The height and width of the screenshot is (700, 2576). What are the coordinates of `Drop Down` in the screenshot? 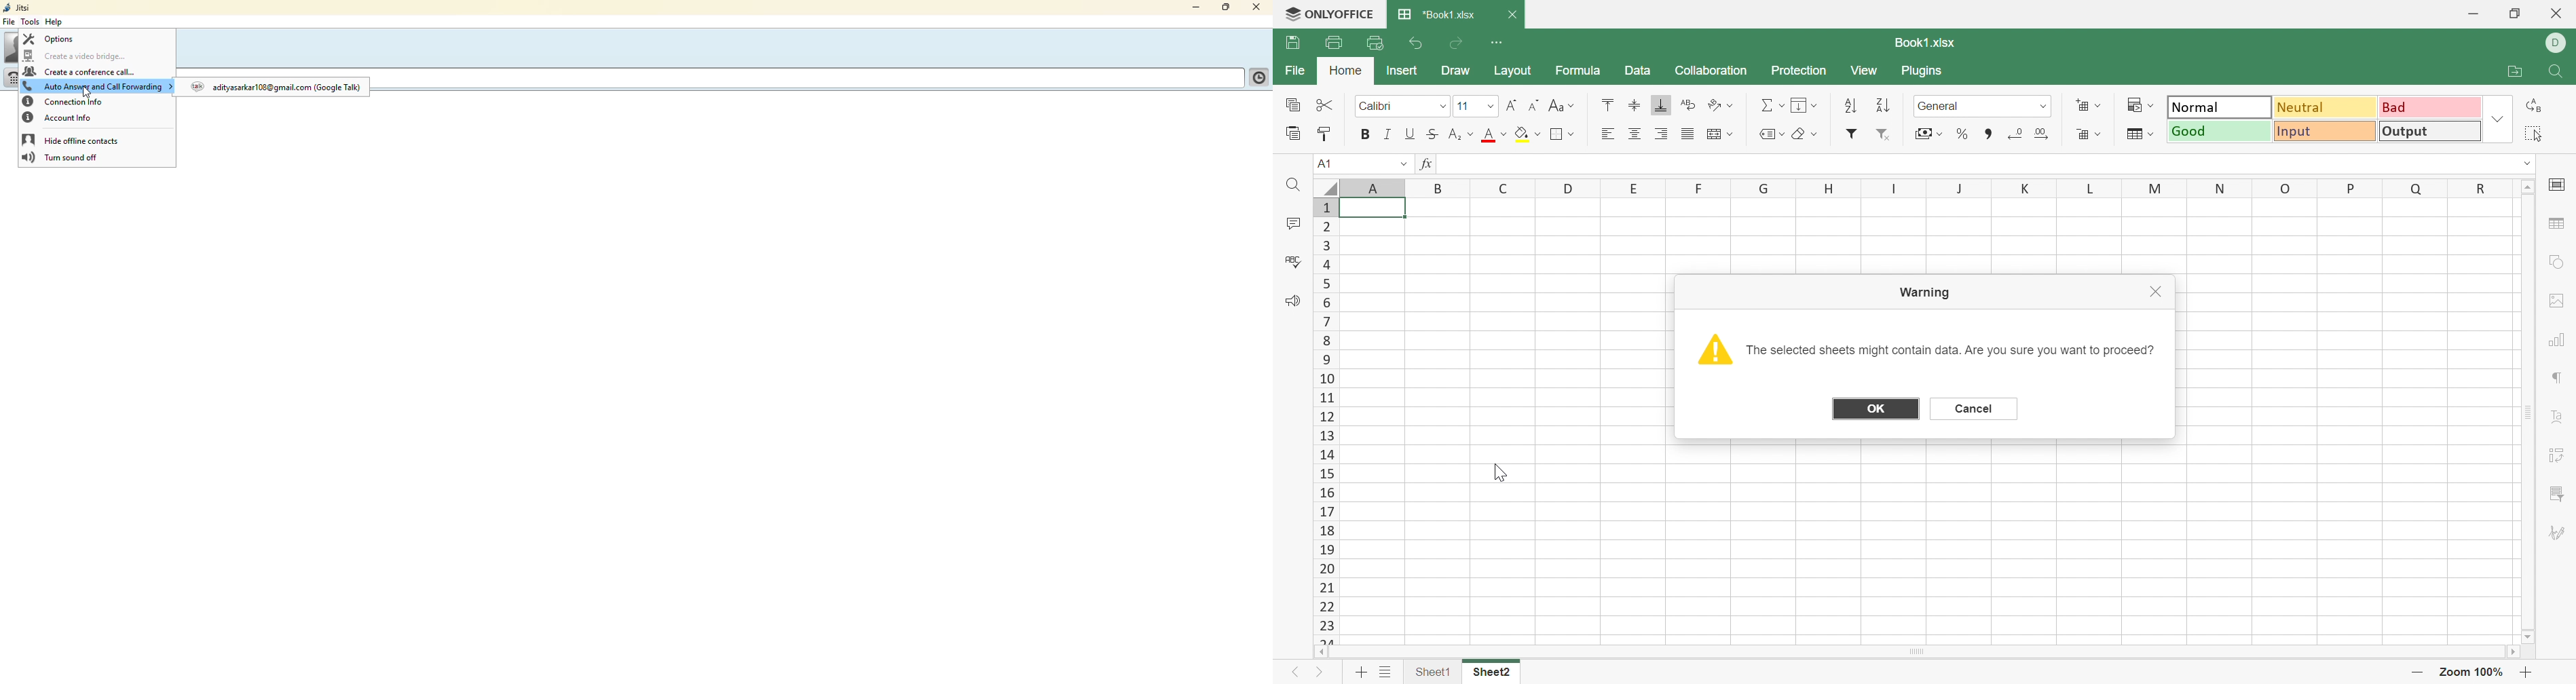 It's located at (1814, 134).